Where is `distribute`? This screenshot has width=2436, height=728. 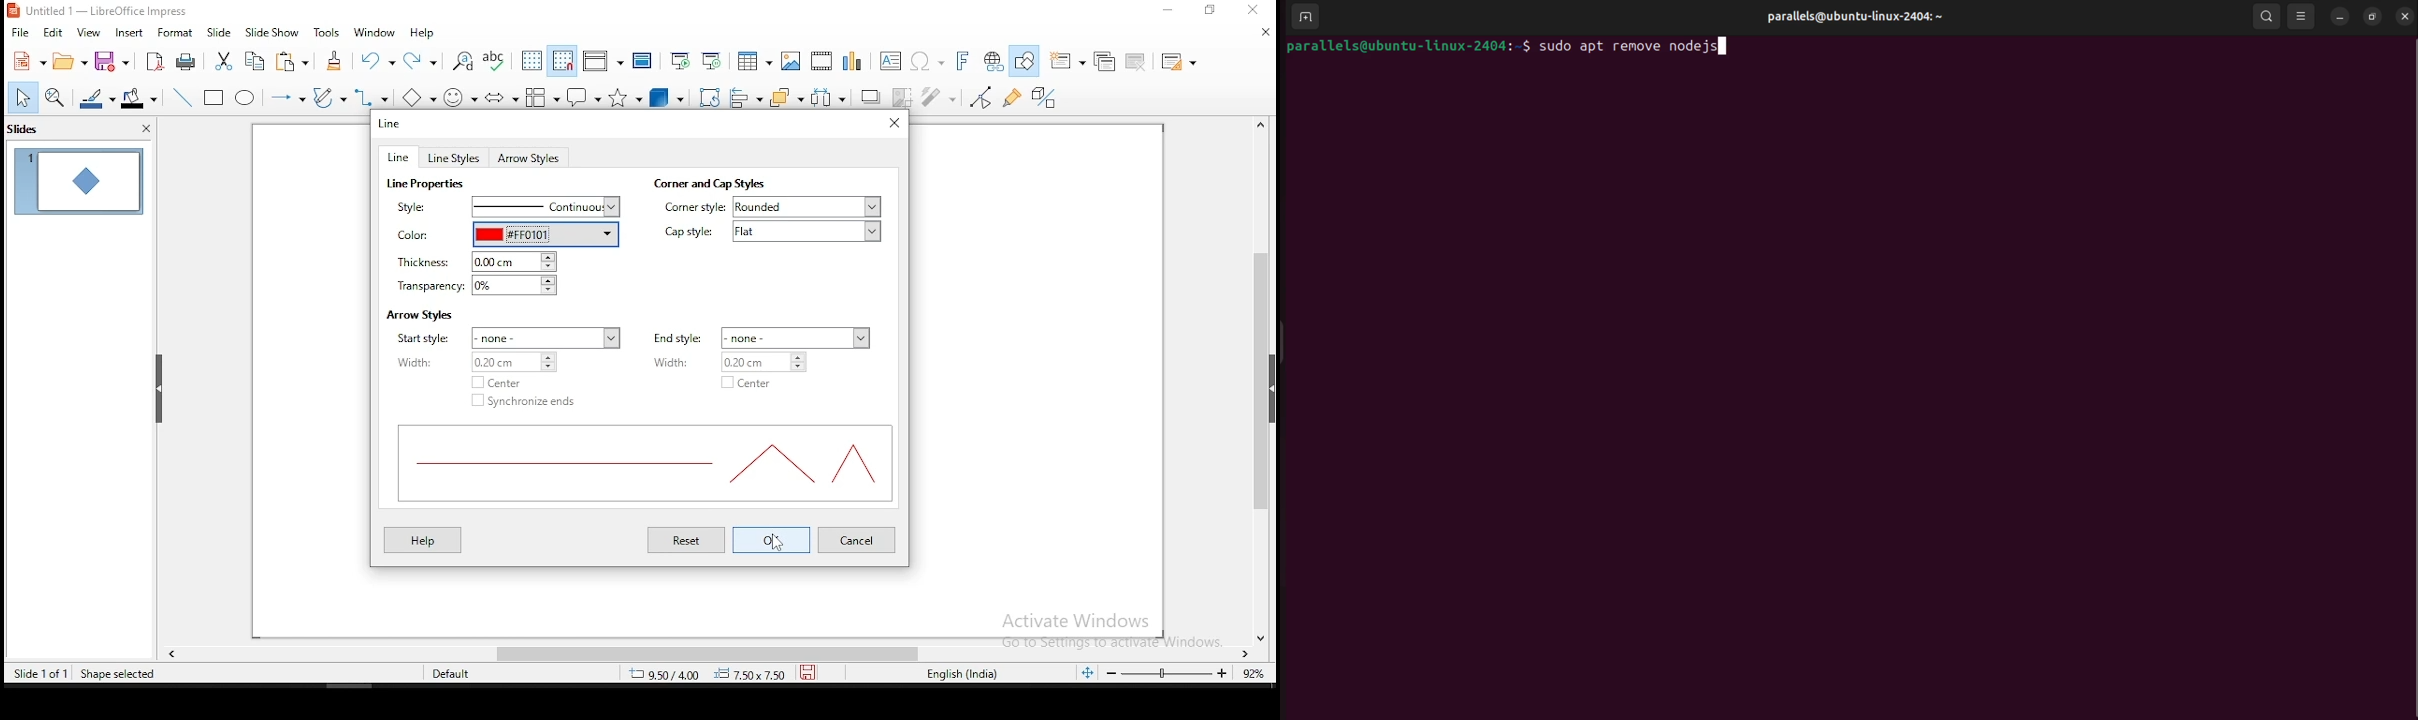 distribute is located at coordinates (829, 96).